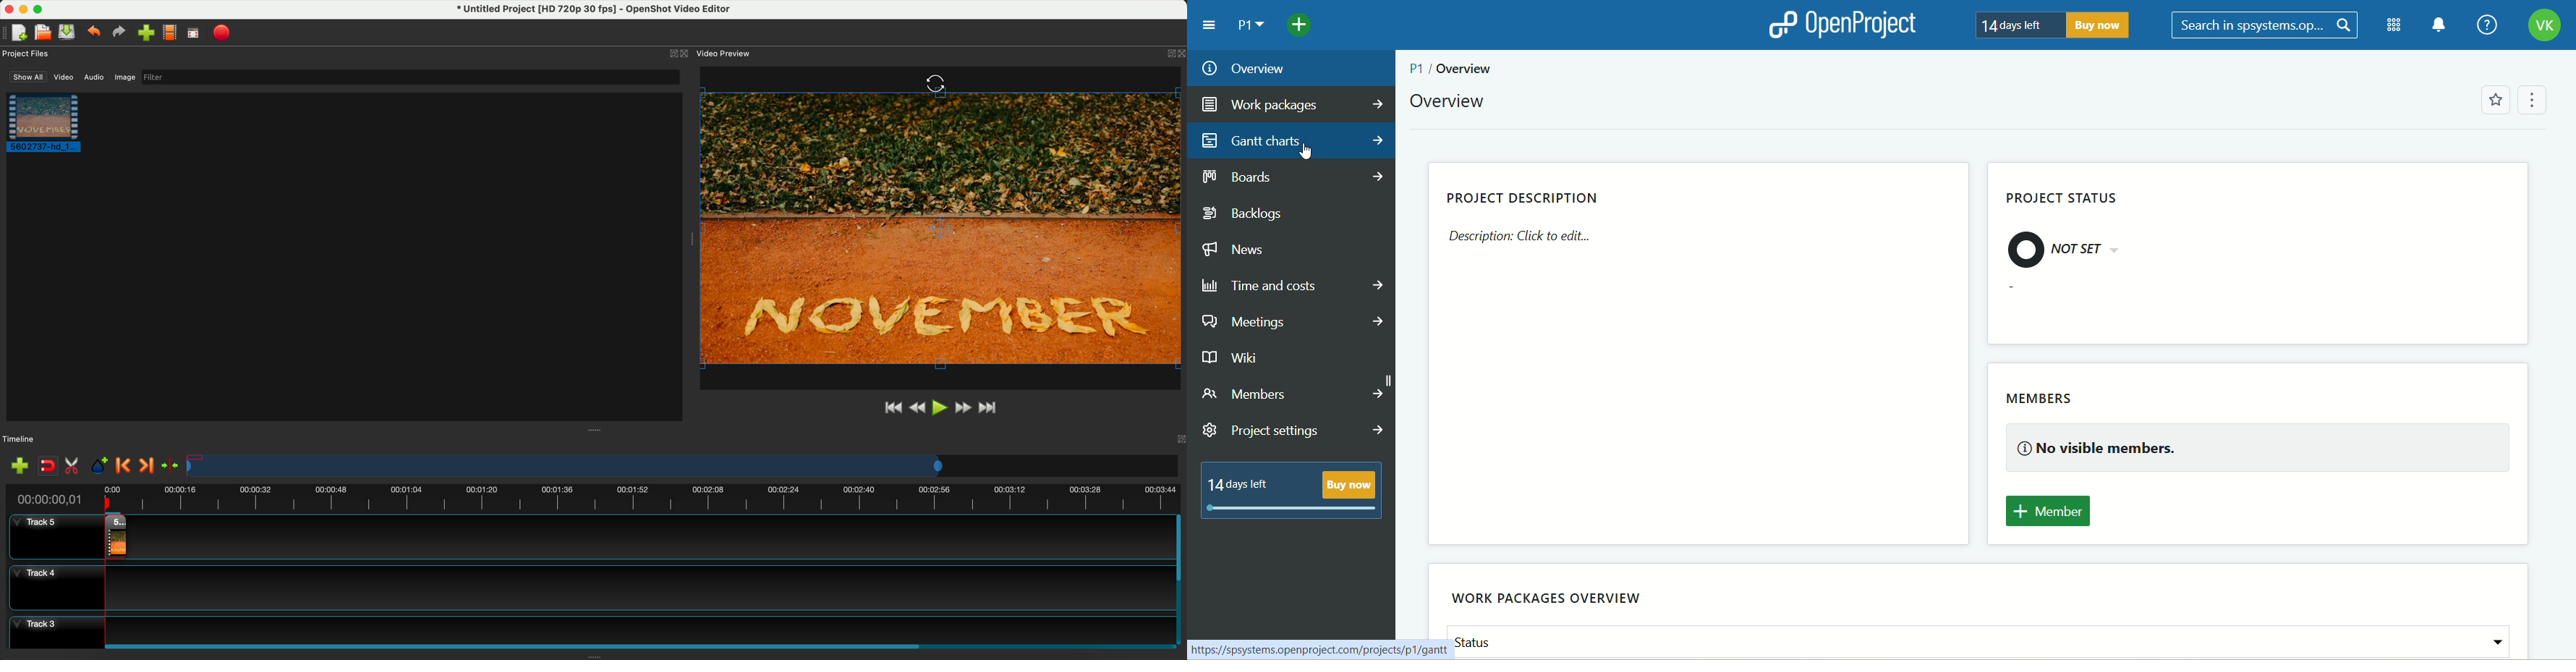 The image size is (2576, 672). I want to click on fast foward, so click(963, 407).